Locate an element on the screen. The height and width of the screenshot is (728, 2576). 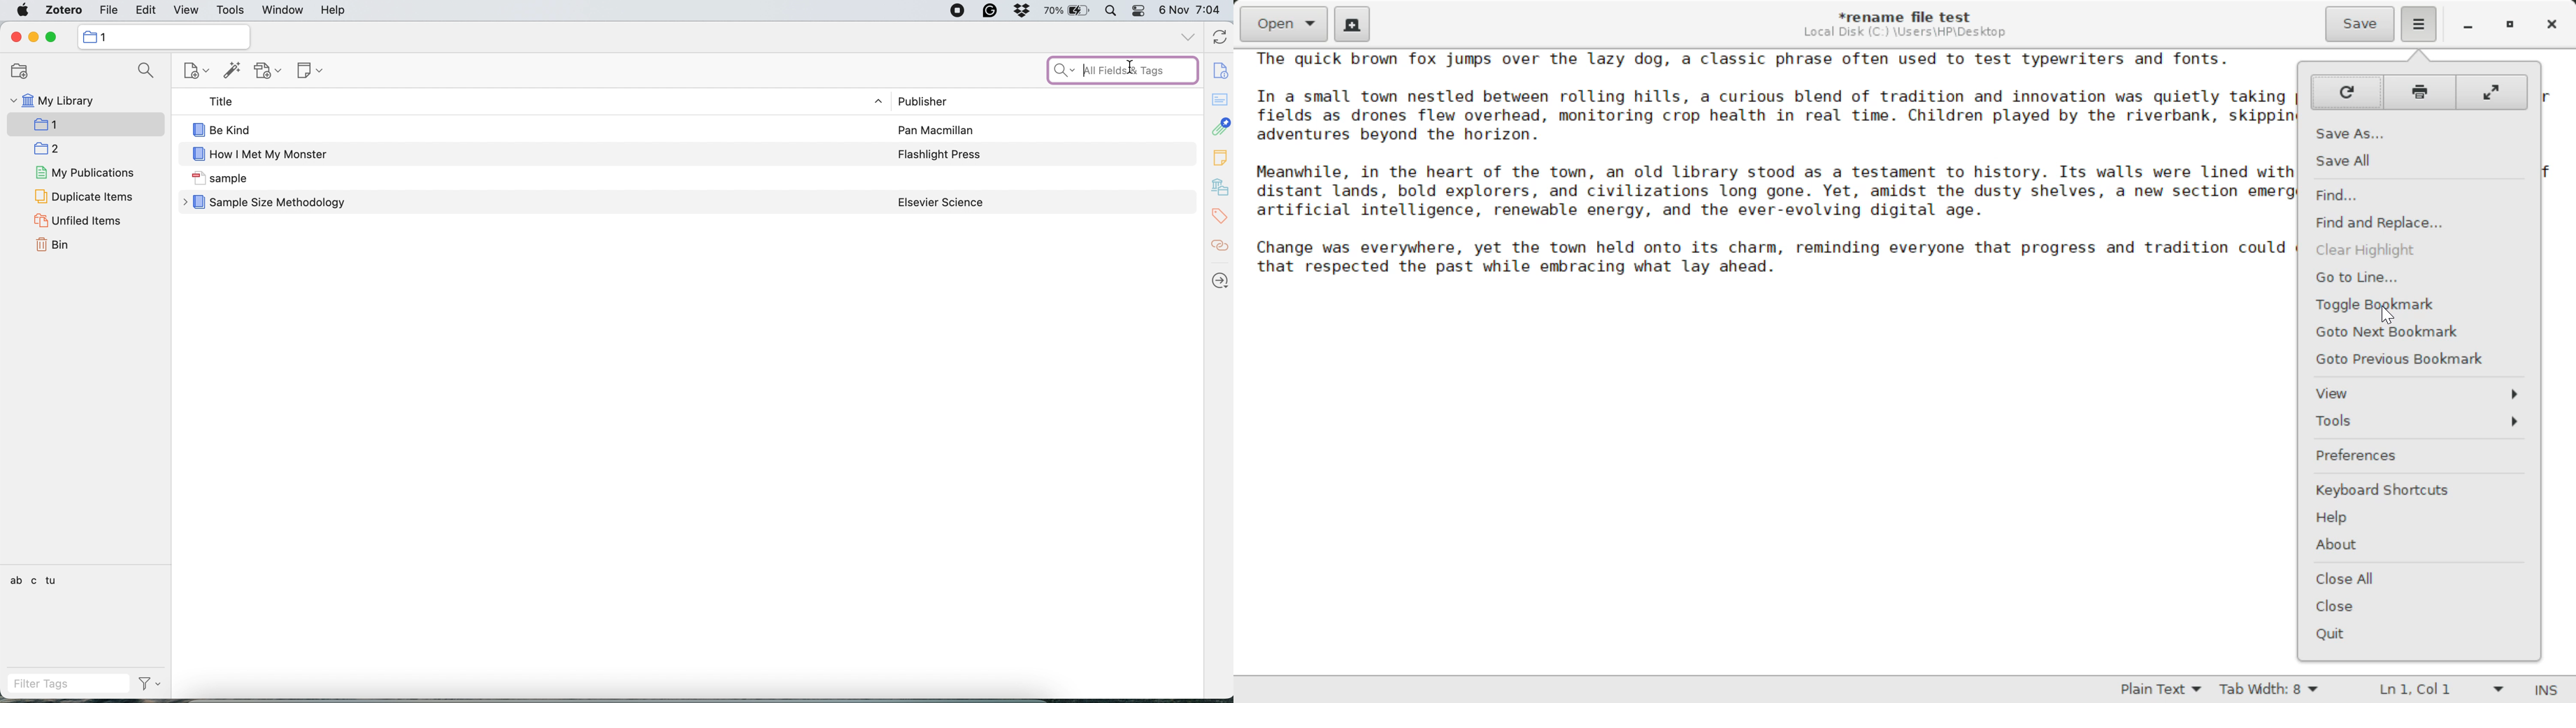
collapse all tabs is located at coordinates (1189, 36).